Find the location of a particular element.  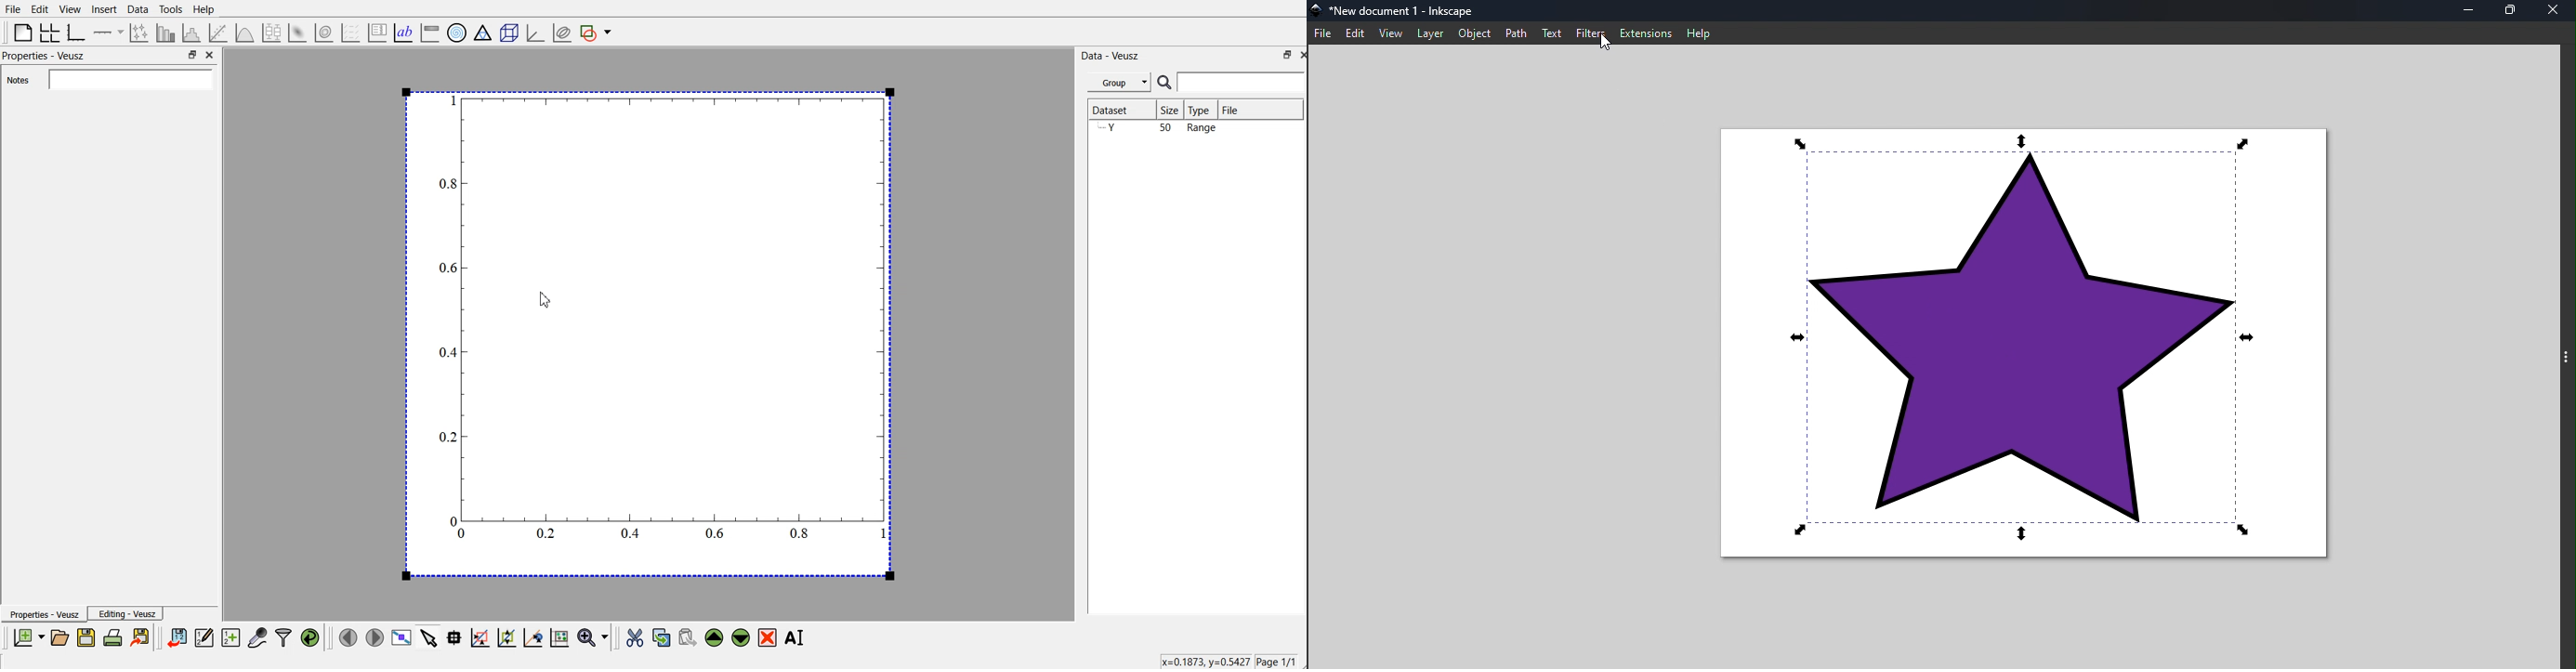

image color bar is located at coordinates (429, 31).